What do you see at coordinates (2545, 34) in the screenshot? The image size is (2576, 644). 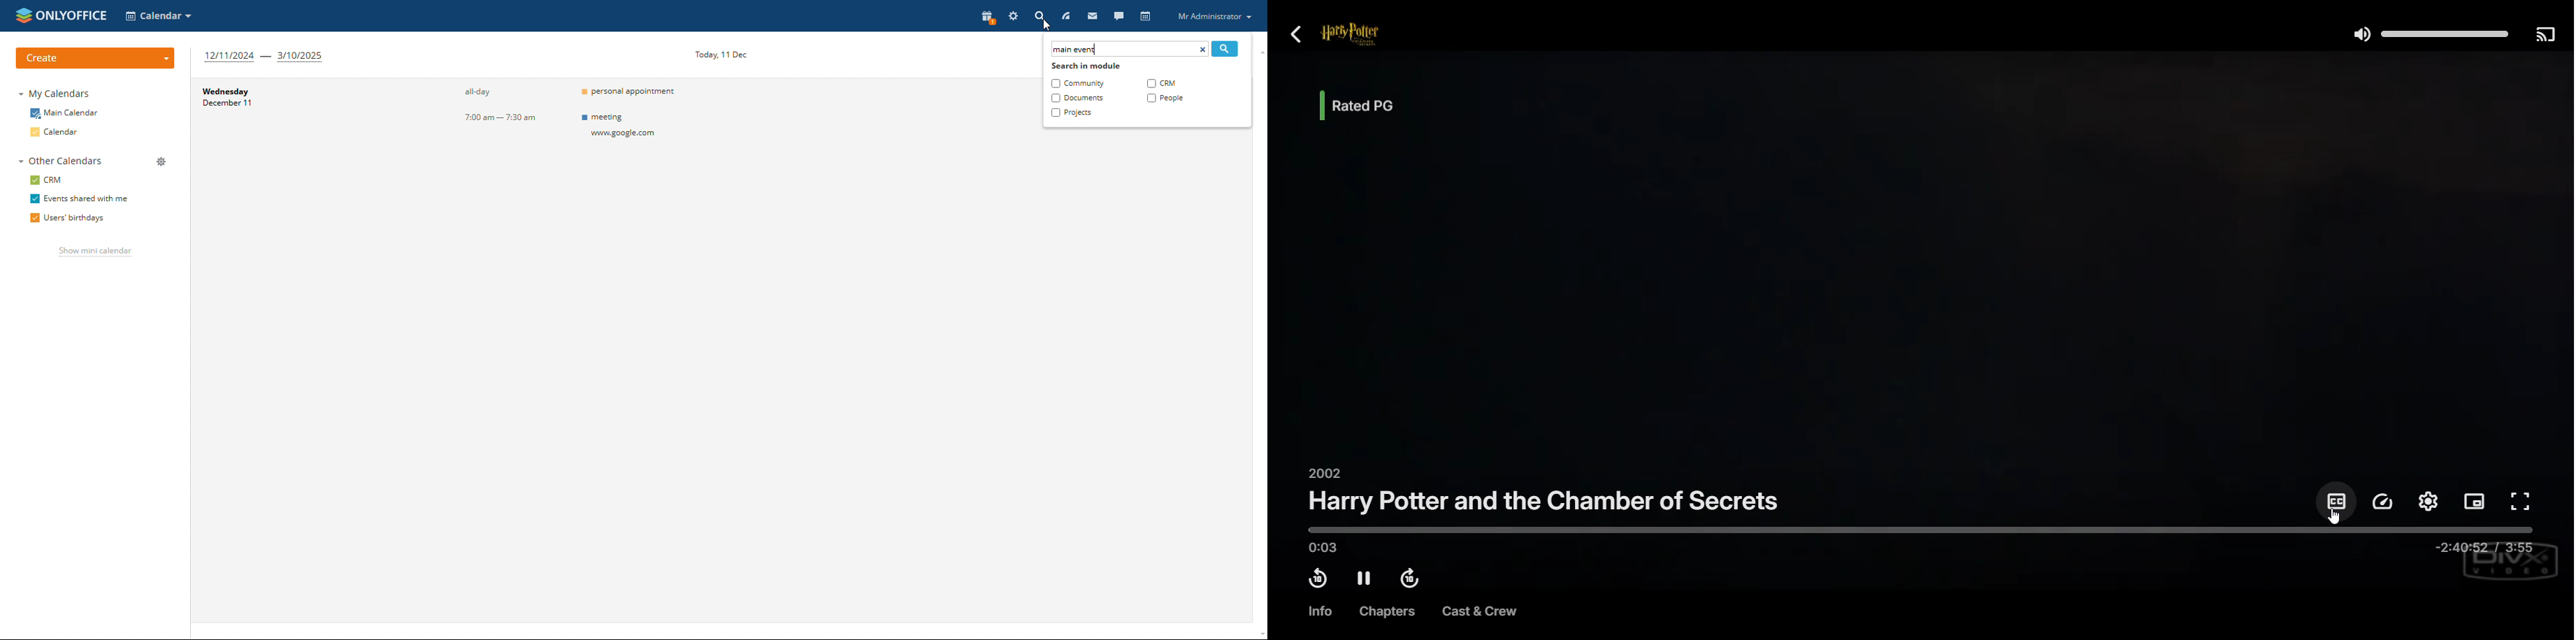 I see `Play on another device` at bounding box center [2545, 34].